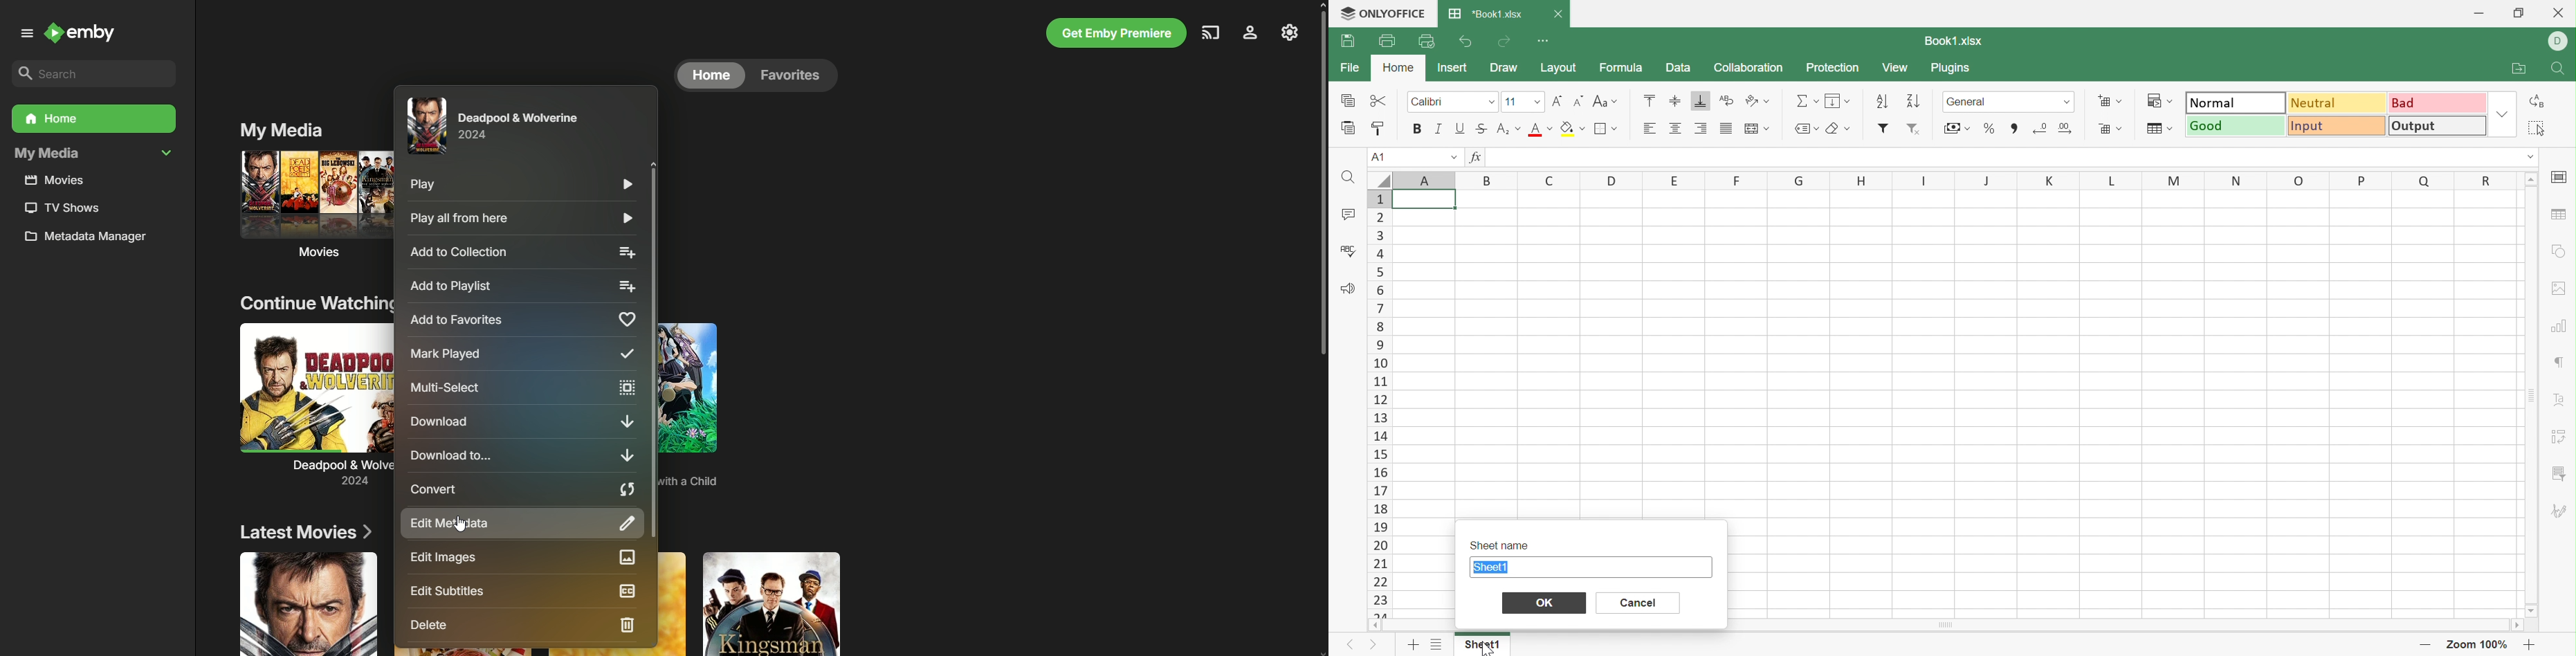 The height and width of the screenshot is (672, 2576). I want to click on Home, so click(1398, 68).